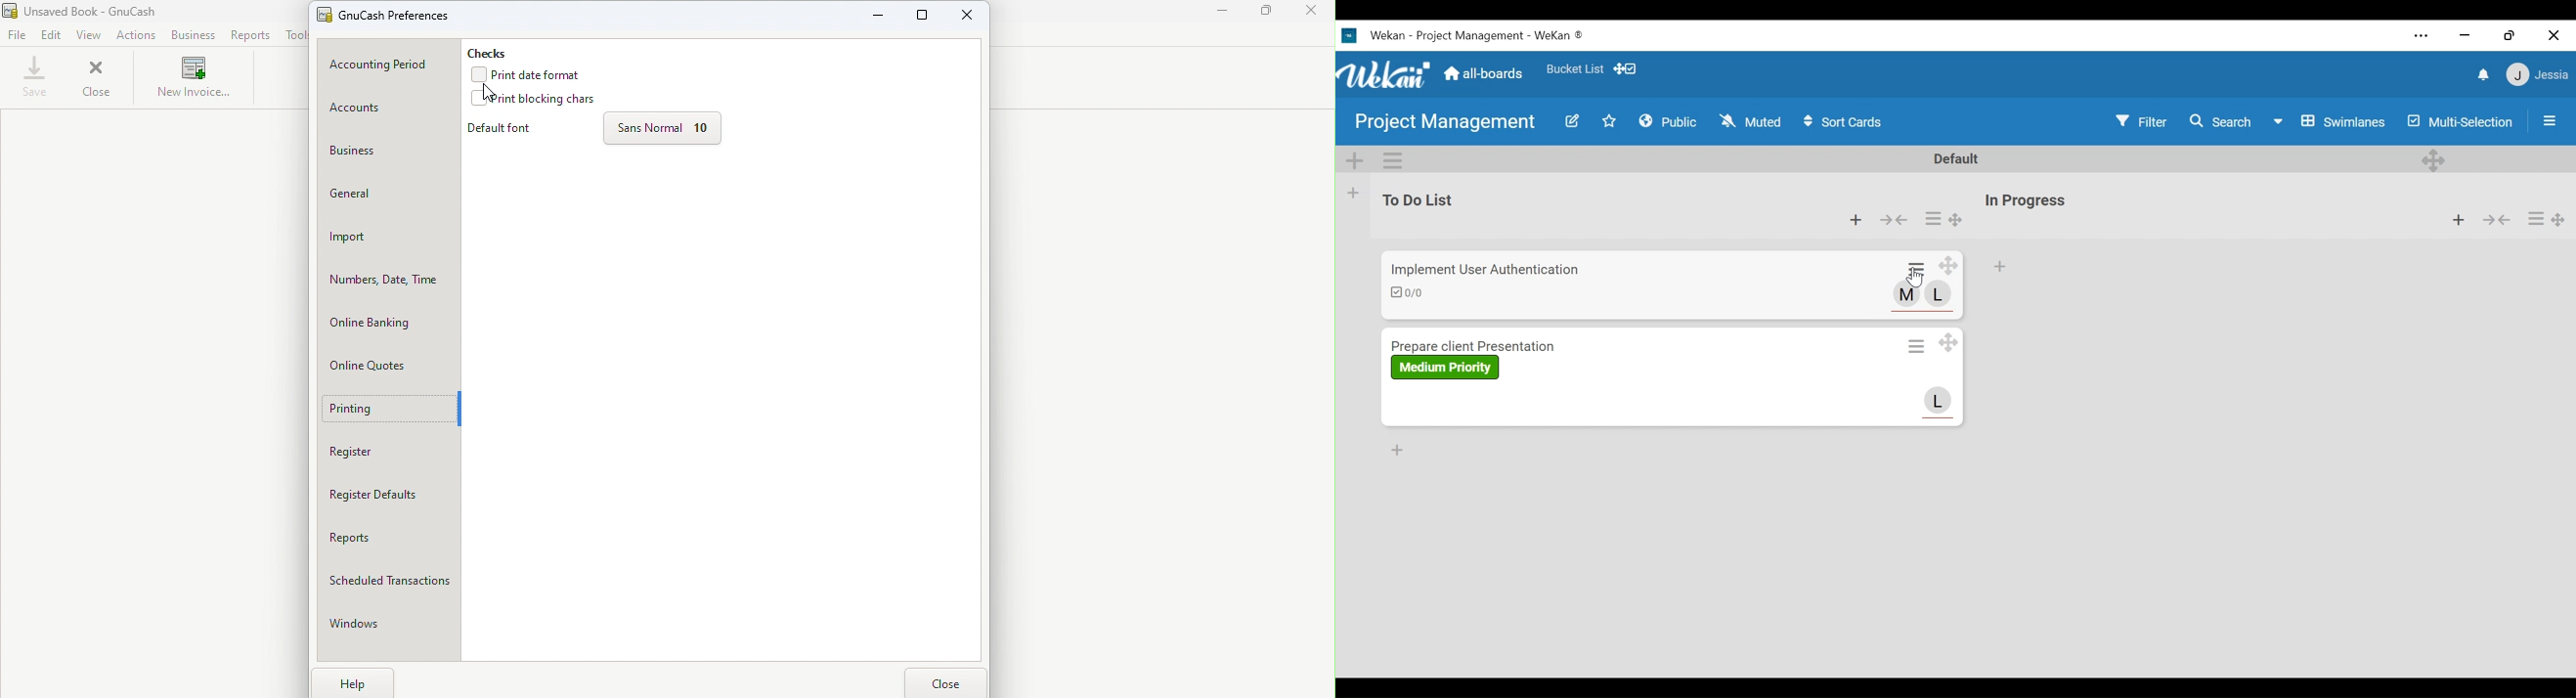  Describe the element at coordinates (1937, 295) in the screenshot. I see `Member` at that location.